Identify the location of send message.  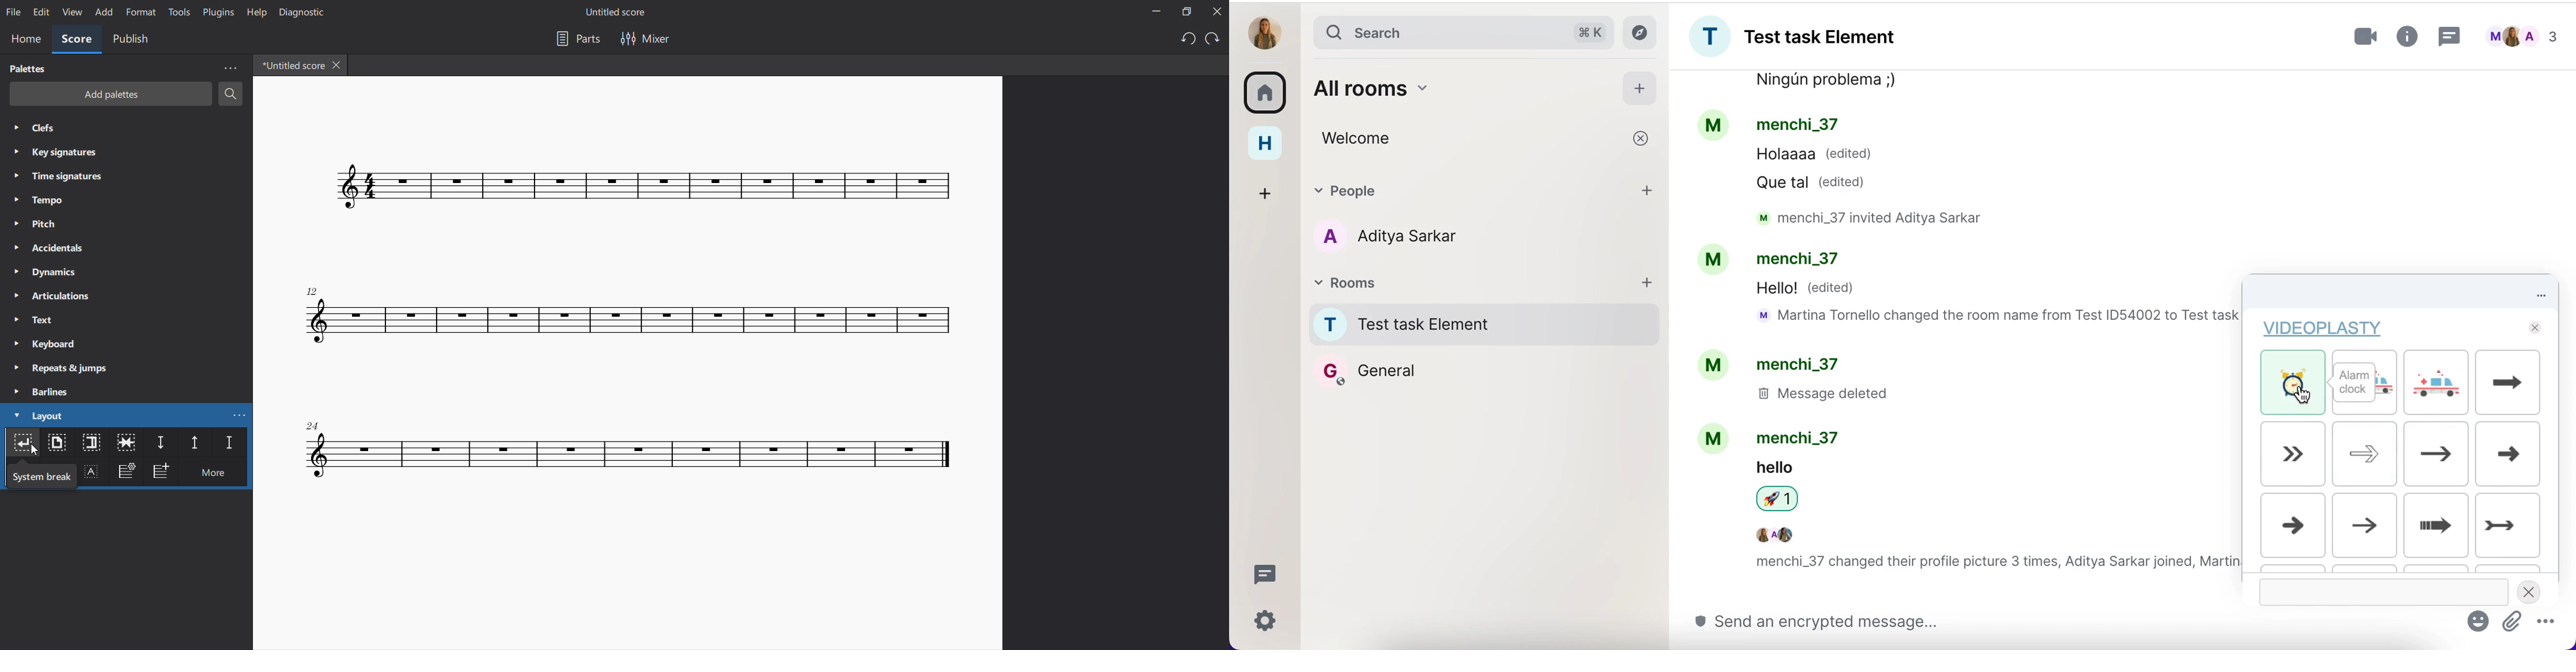
(1961, 622).